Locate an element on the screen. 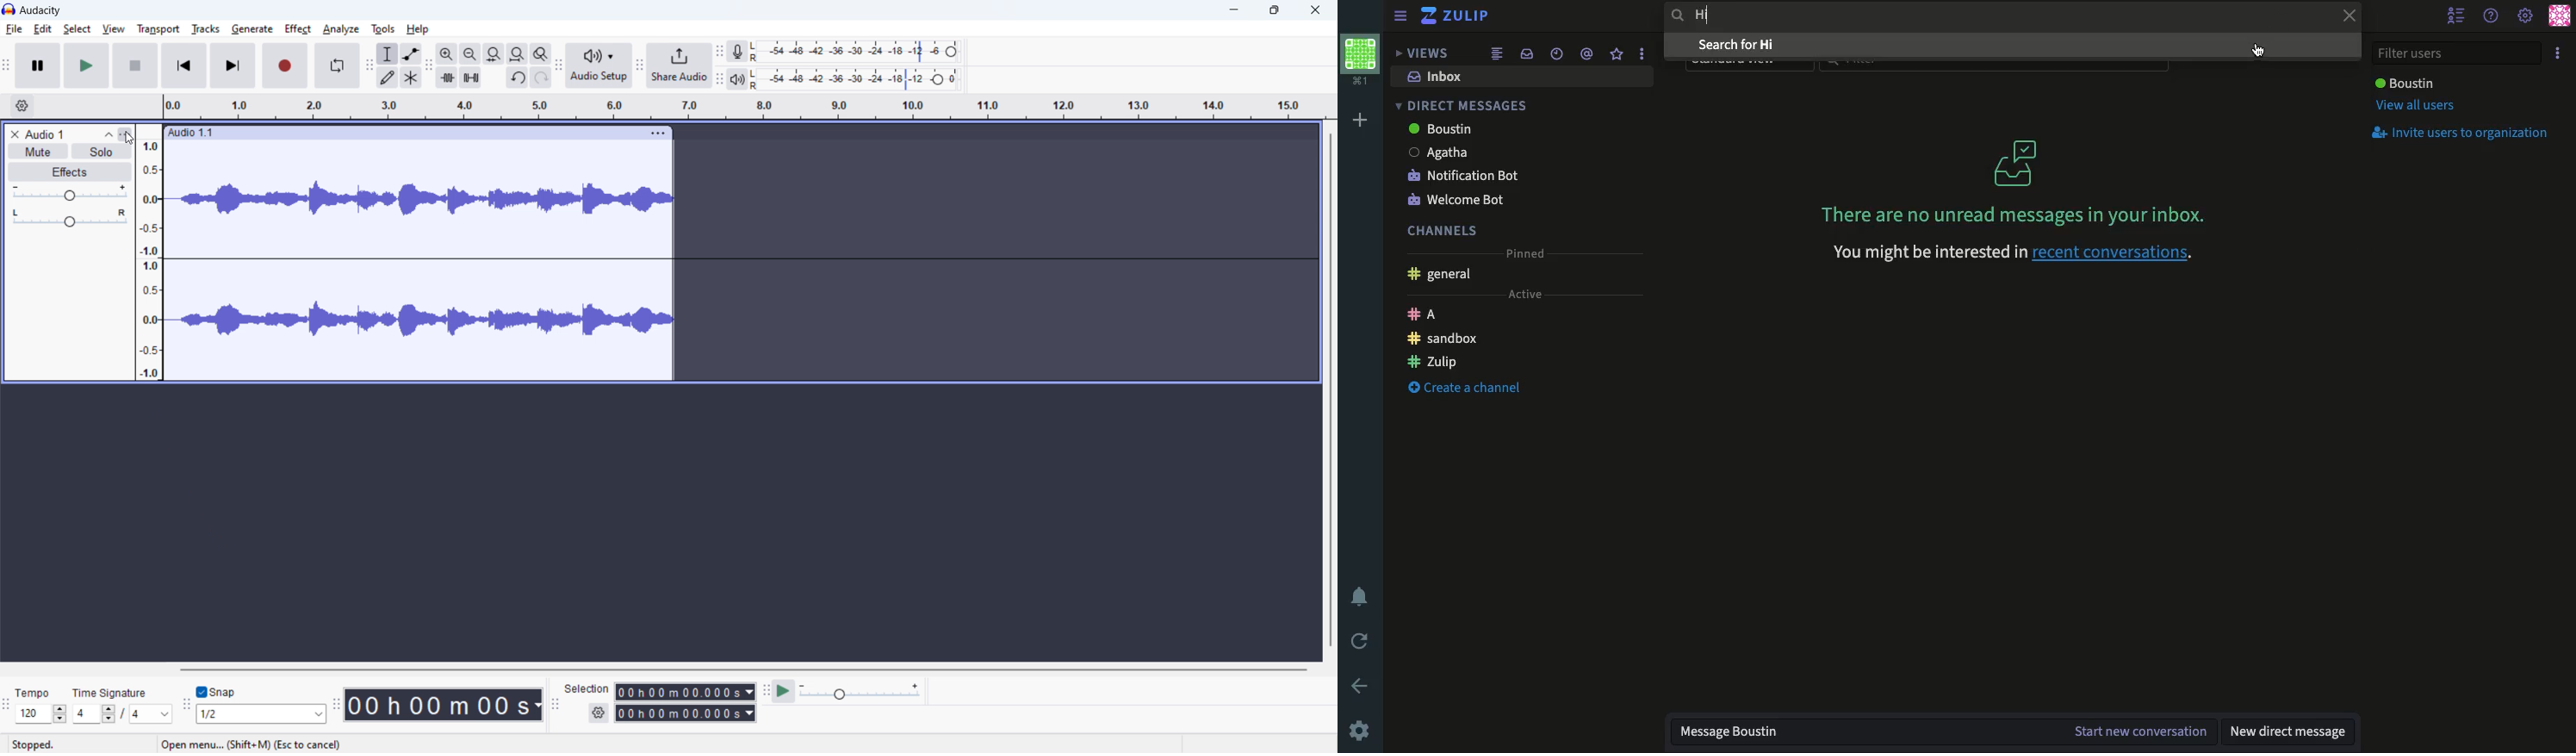  cursor is located at coordinates (2259, 52).